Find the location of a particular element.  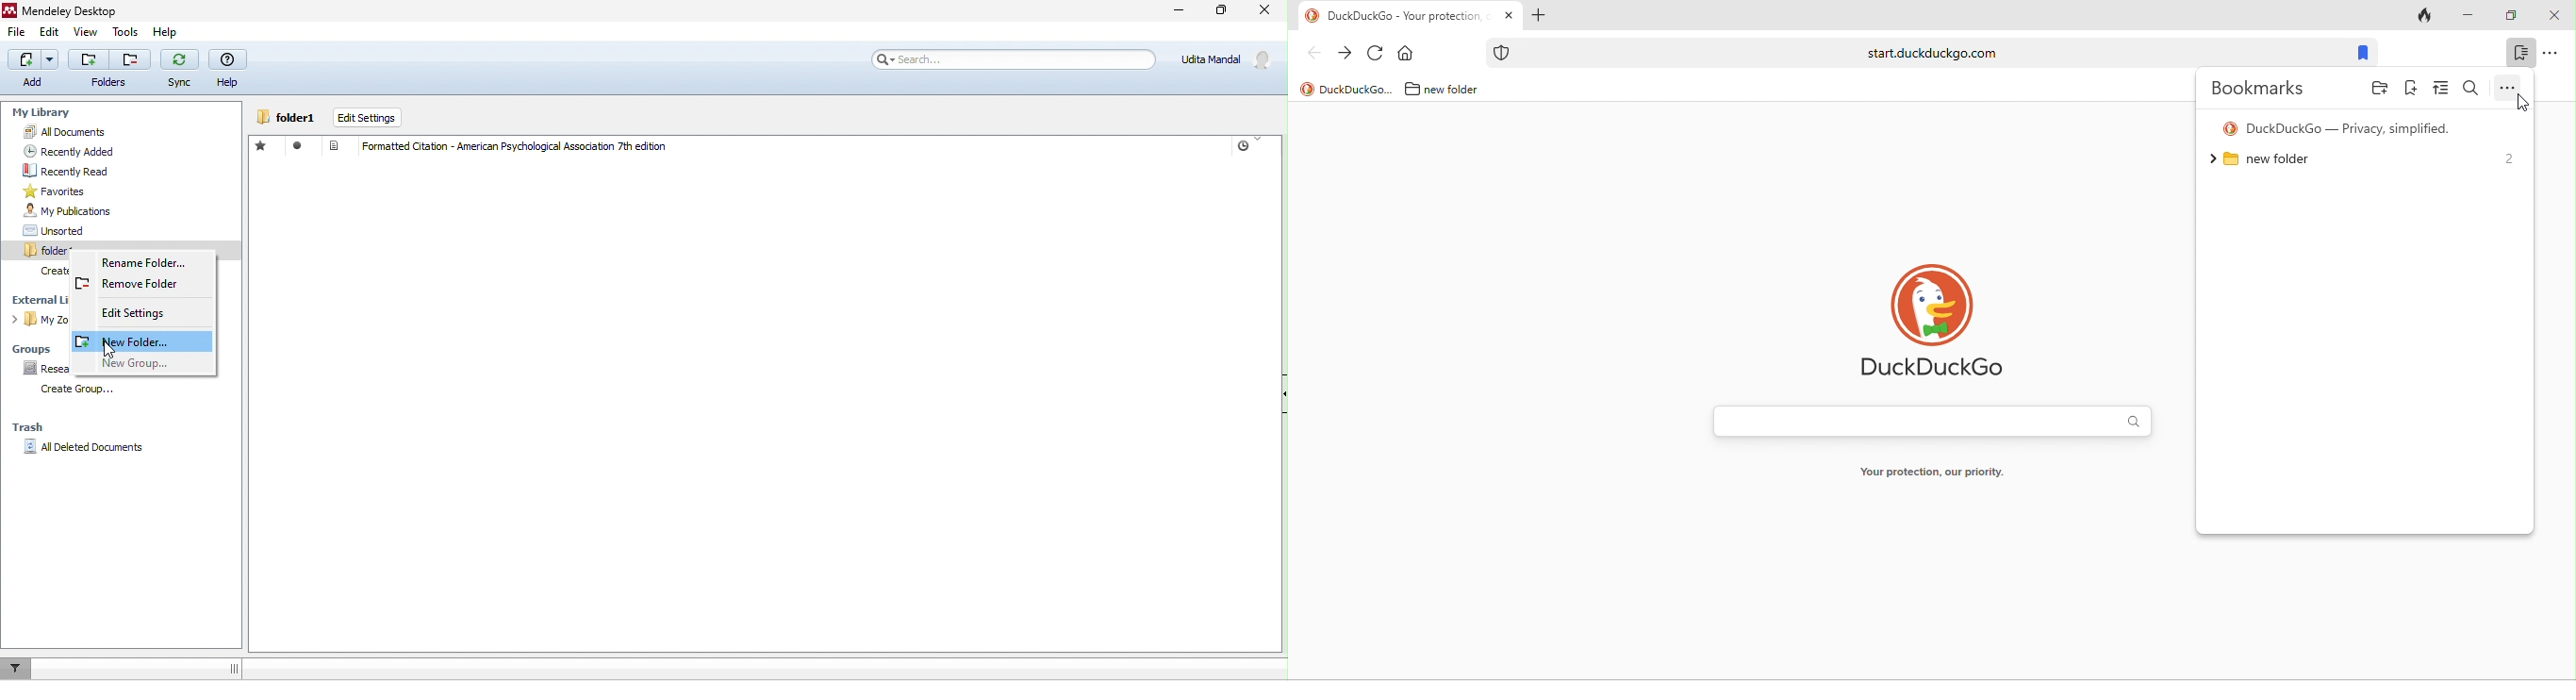

folder1 is located at coordinates (290, 117).